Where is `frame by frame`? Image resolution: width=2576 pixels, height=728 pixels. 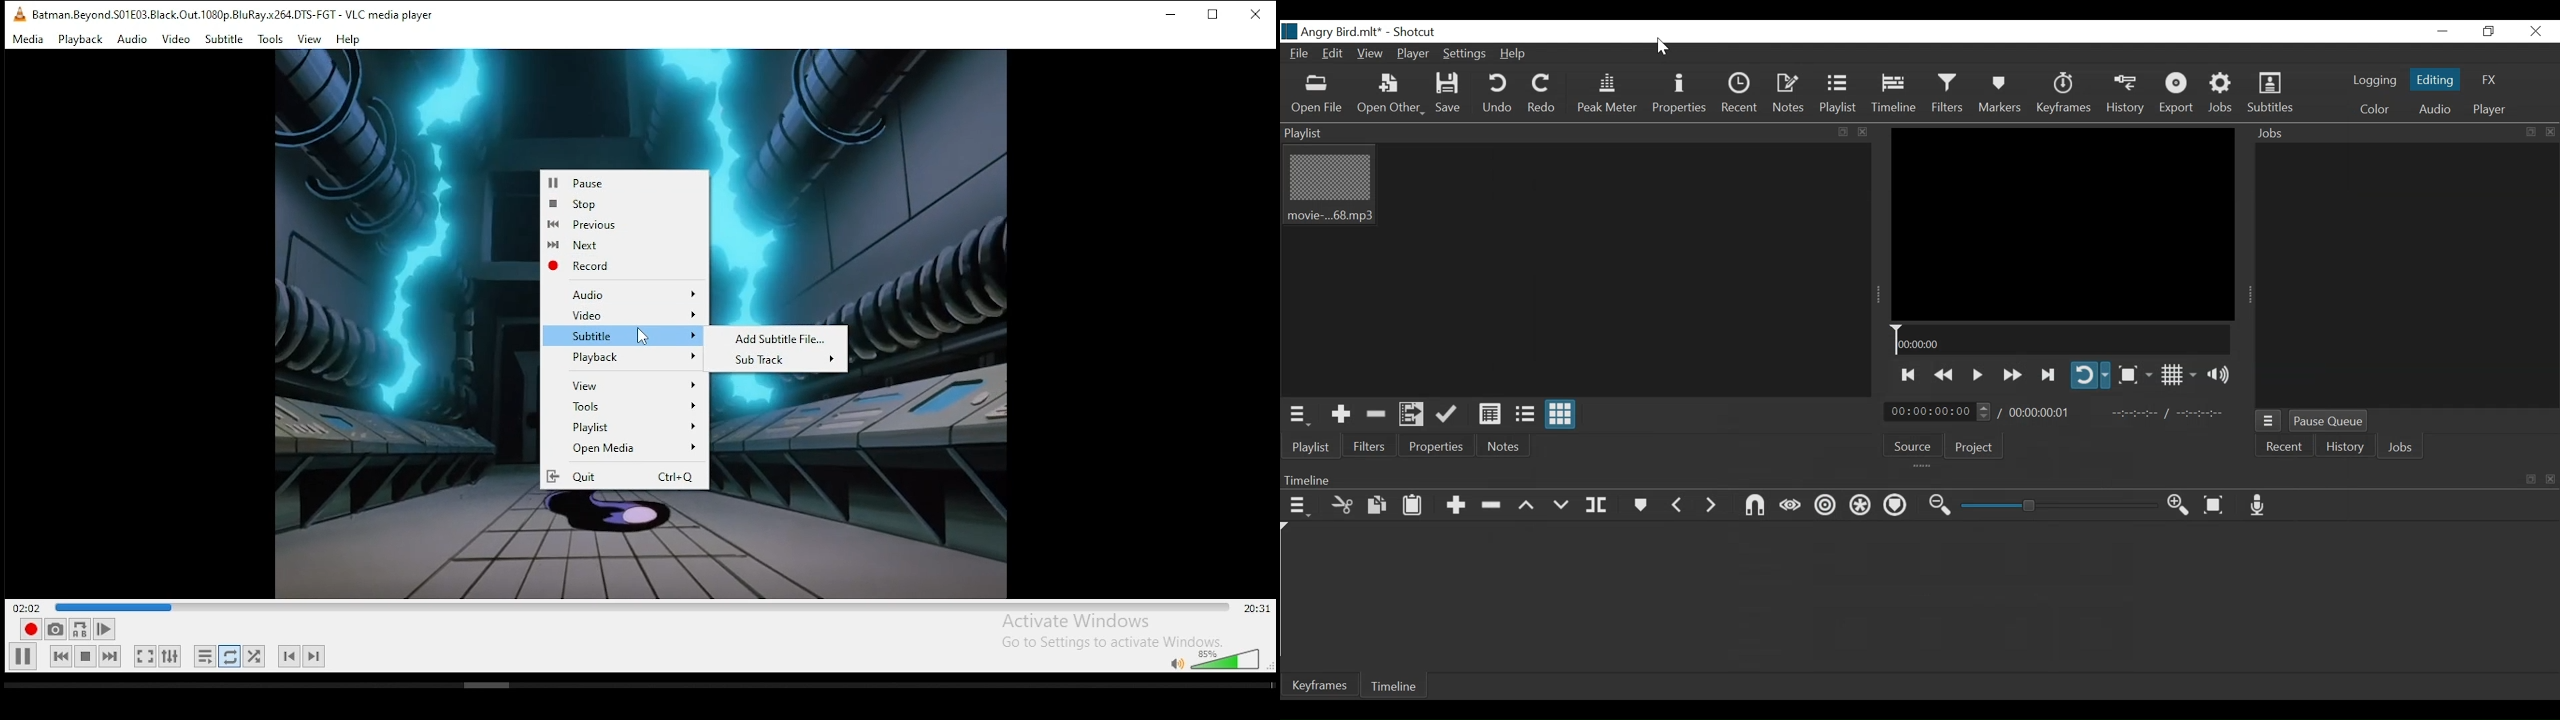 frame by frame is located at coordinates (105, 629).